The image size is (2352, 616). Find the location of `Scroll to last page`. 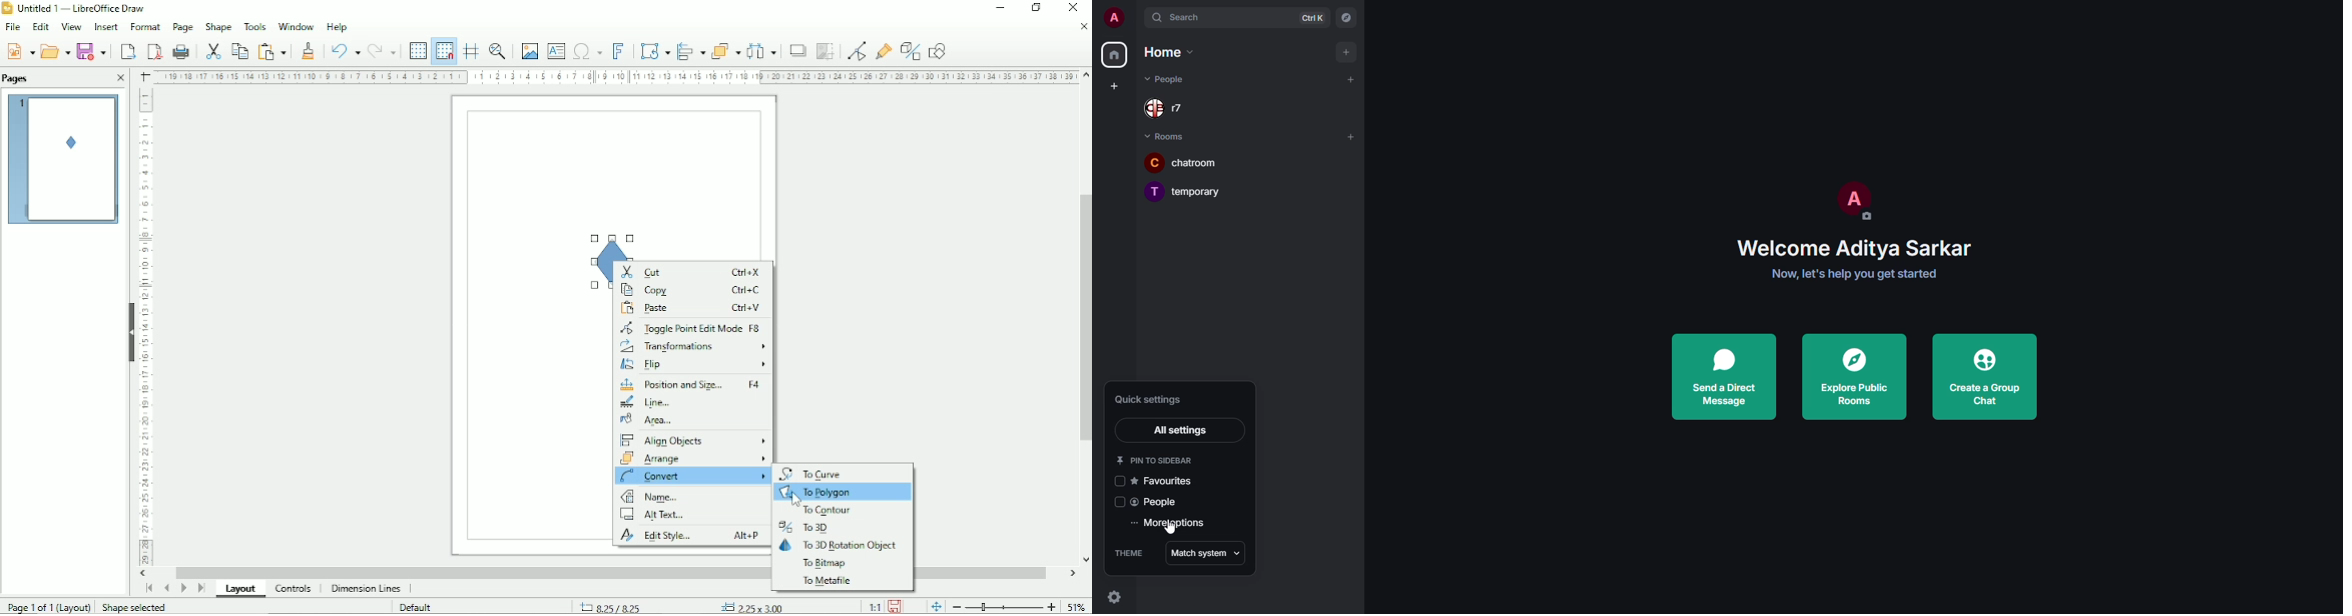

Scroll to last page is located at coordinates (200, 590).